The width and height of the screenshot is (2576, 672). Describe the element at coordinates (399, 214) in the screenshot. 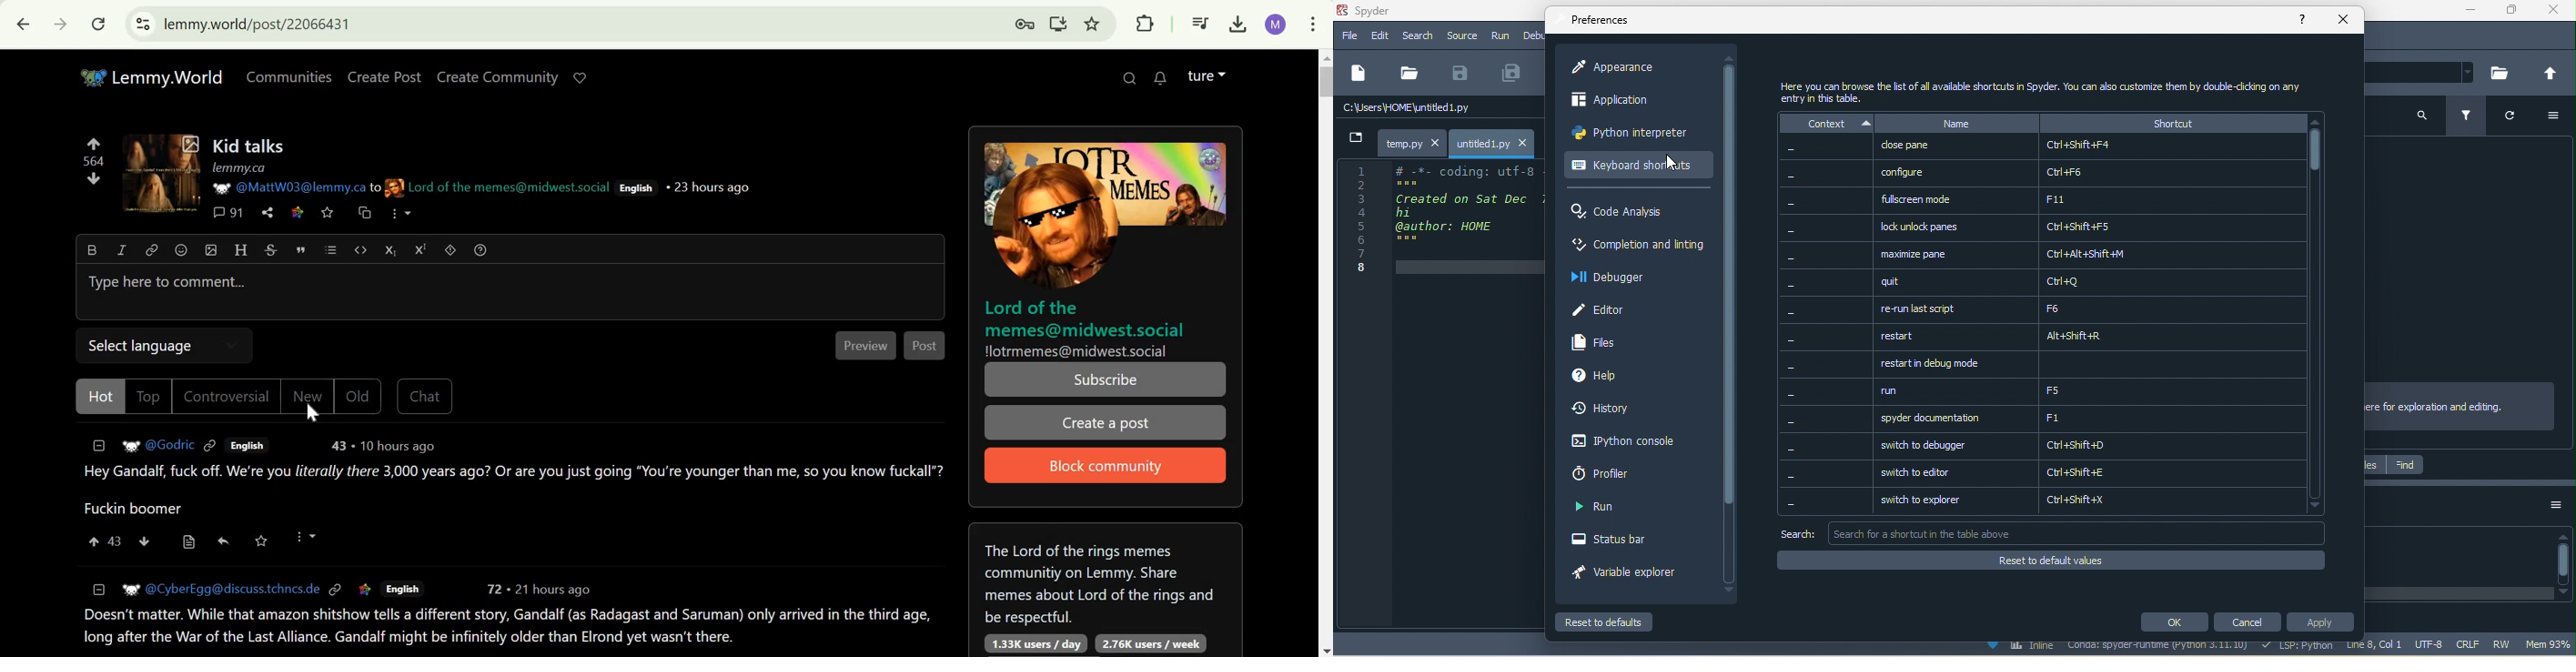

I see `more` at that location.